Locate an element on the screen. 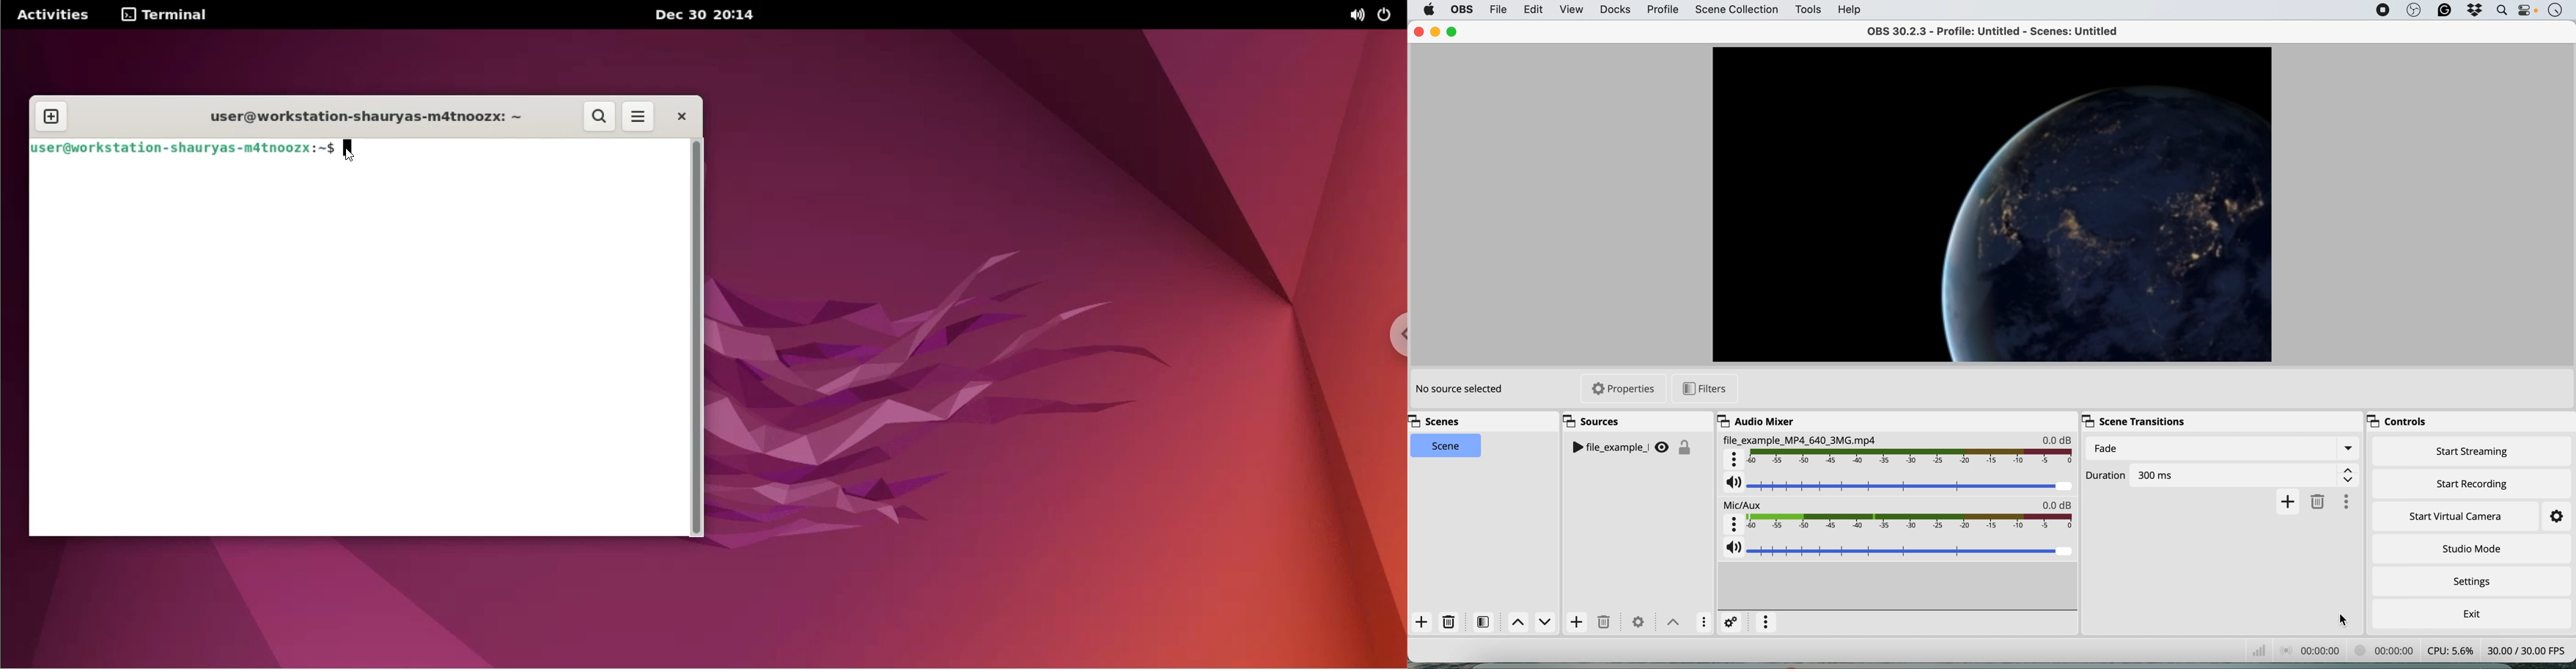  filters is located at coordinates (1706, 389).